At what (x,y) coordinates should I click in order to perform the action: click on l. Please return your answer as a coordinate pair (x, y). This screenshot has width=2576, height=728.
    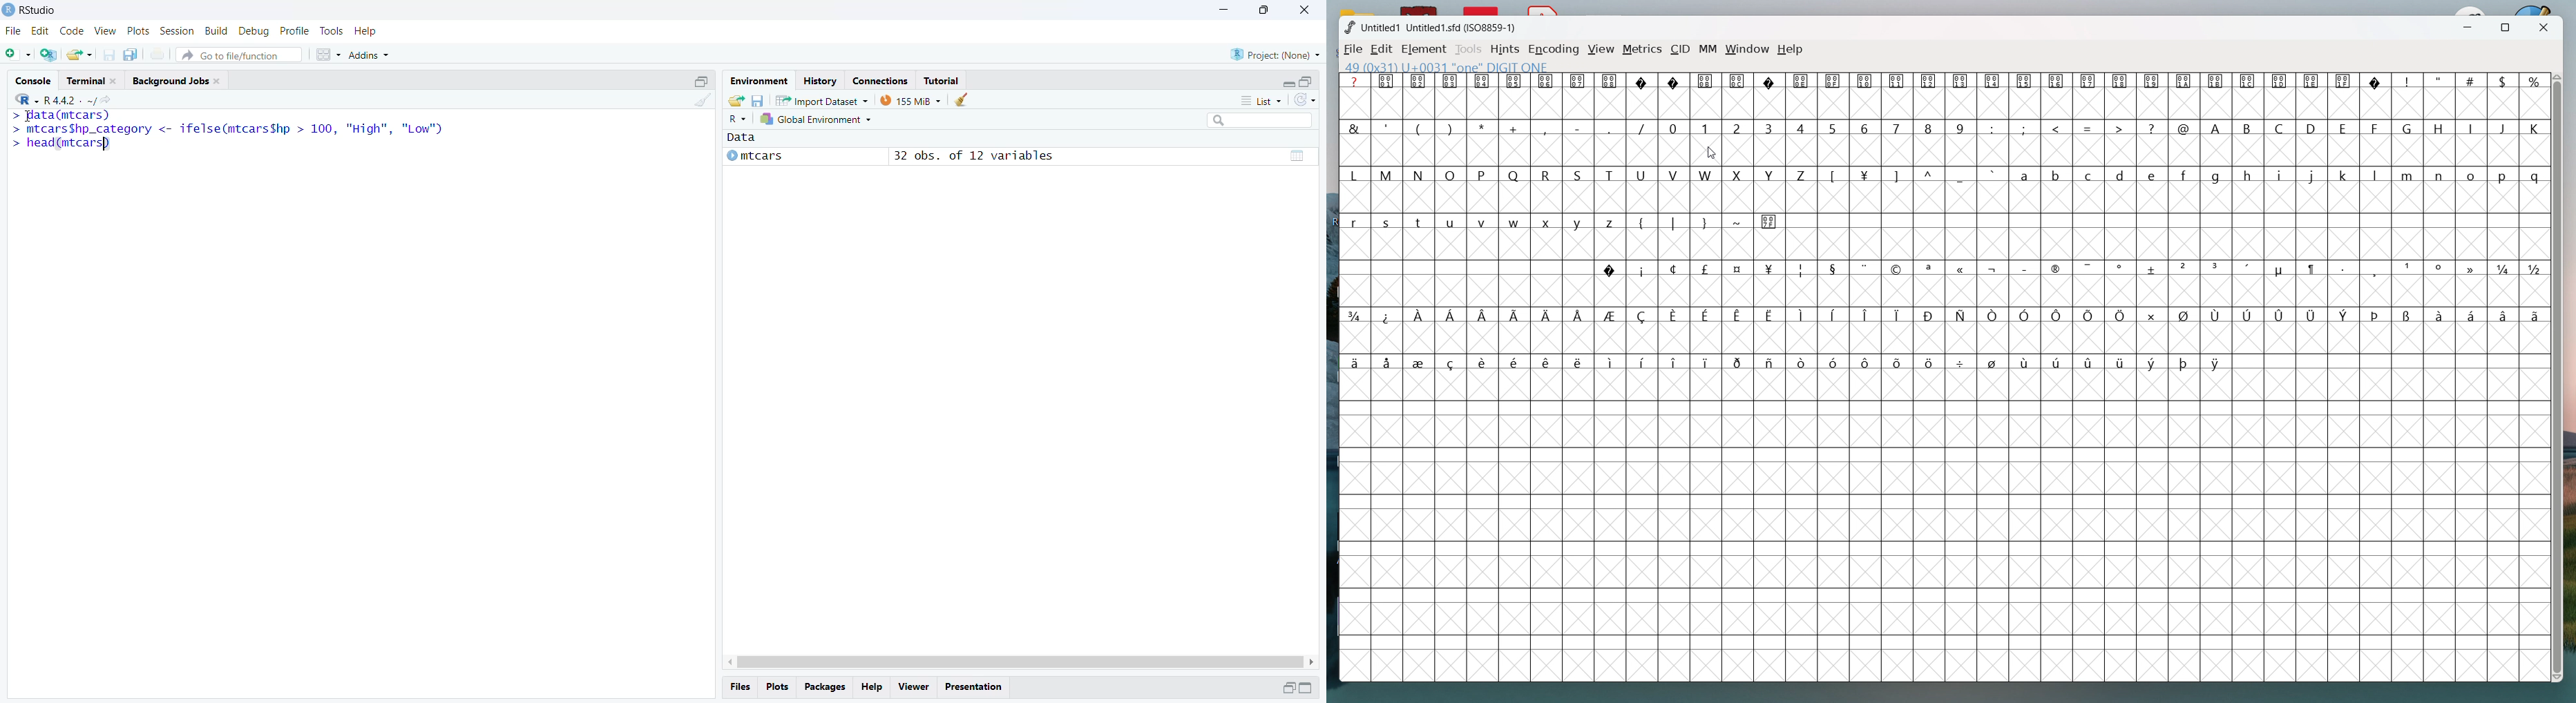
    Looking at the image, I should click on (2376, 174).